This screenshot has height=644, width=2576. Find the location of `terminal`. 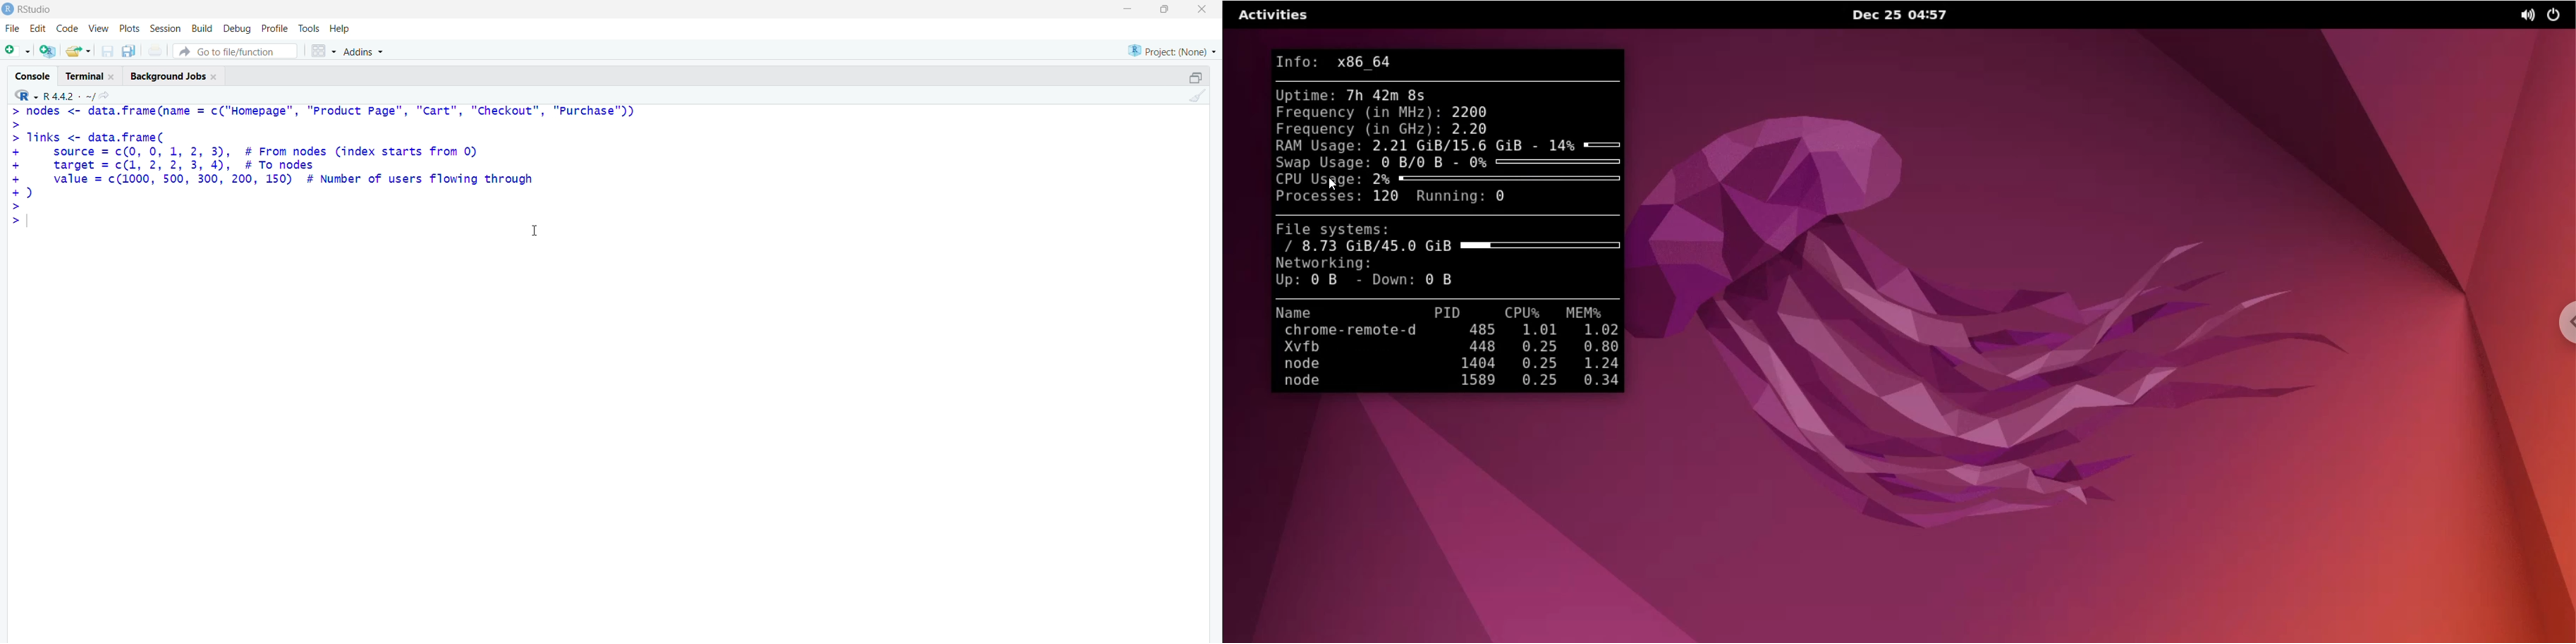

terminal is located at coordinates (87, 76).